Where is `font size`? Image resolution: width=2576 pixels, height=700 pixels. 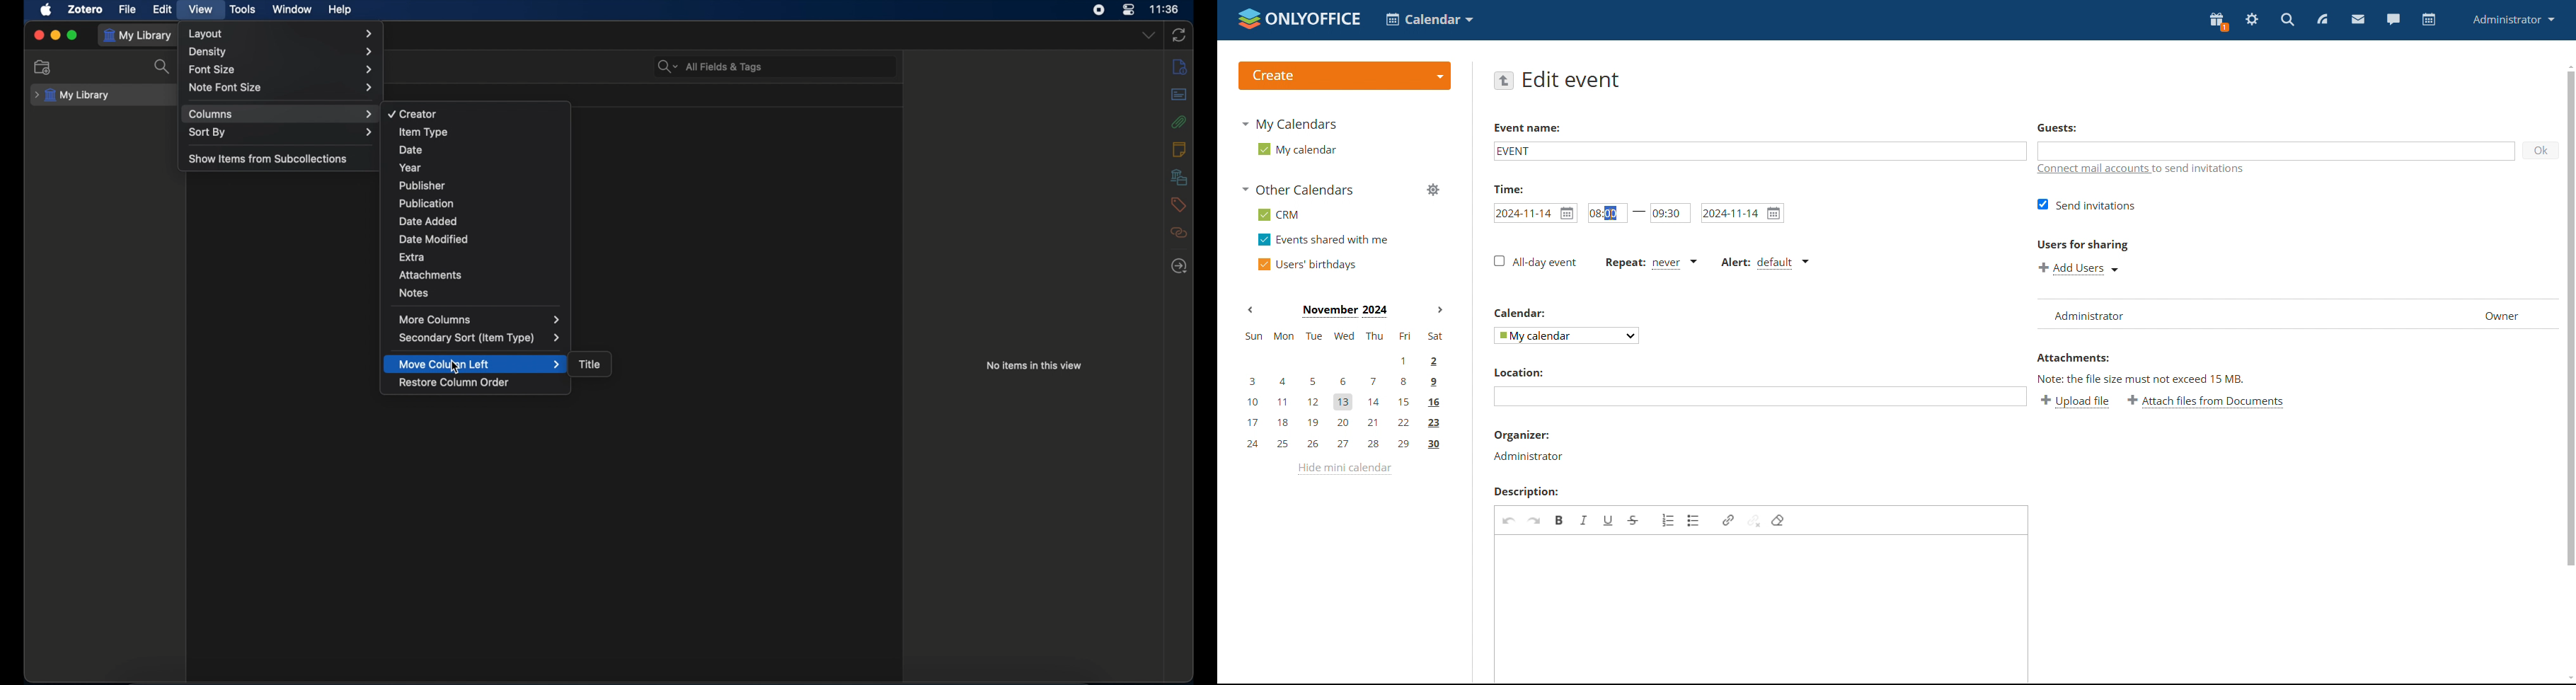 font size is located at coordinates (280, 70).